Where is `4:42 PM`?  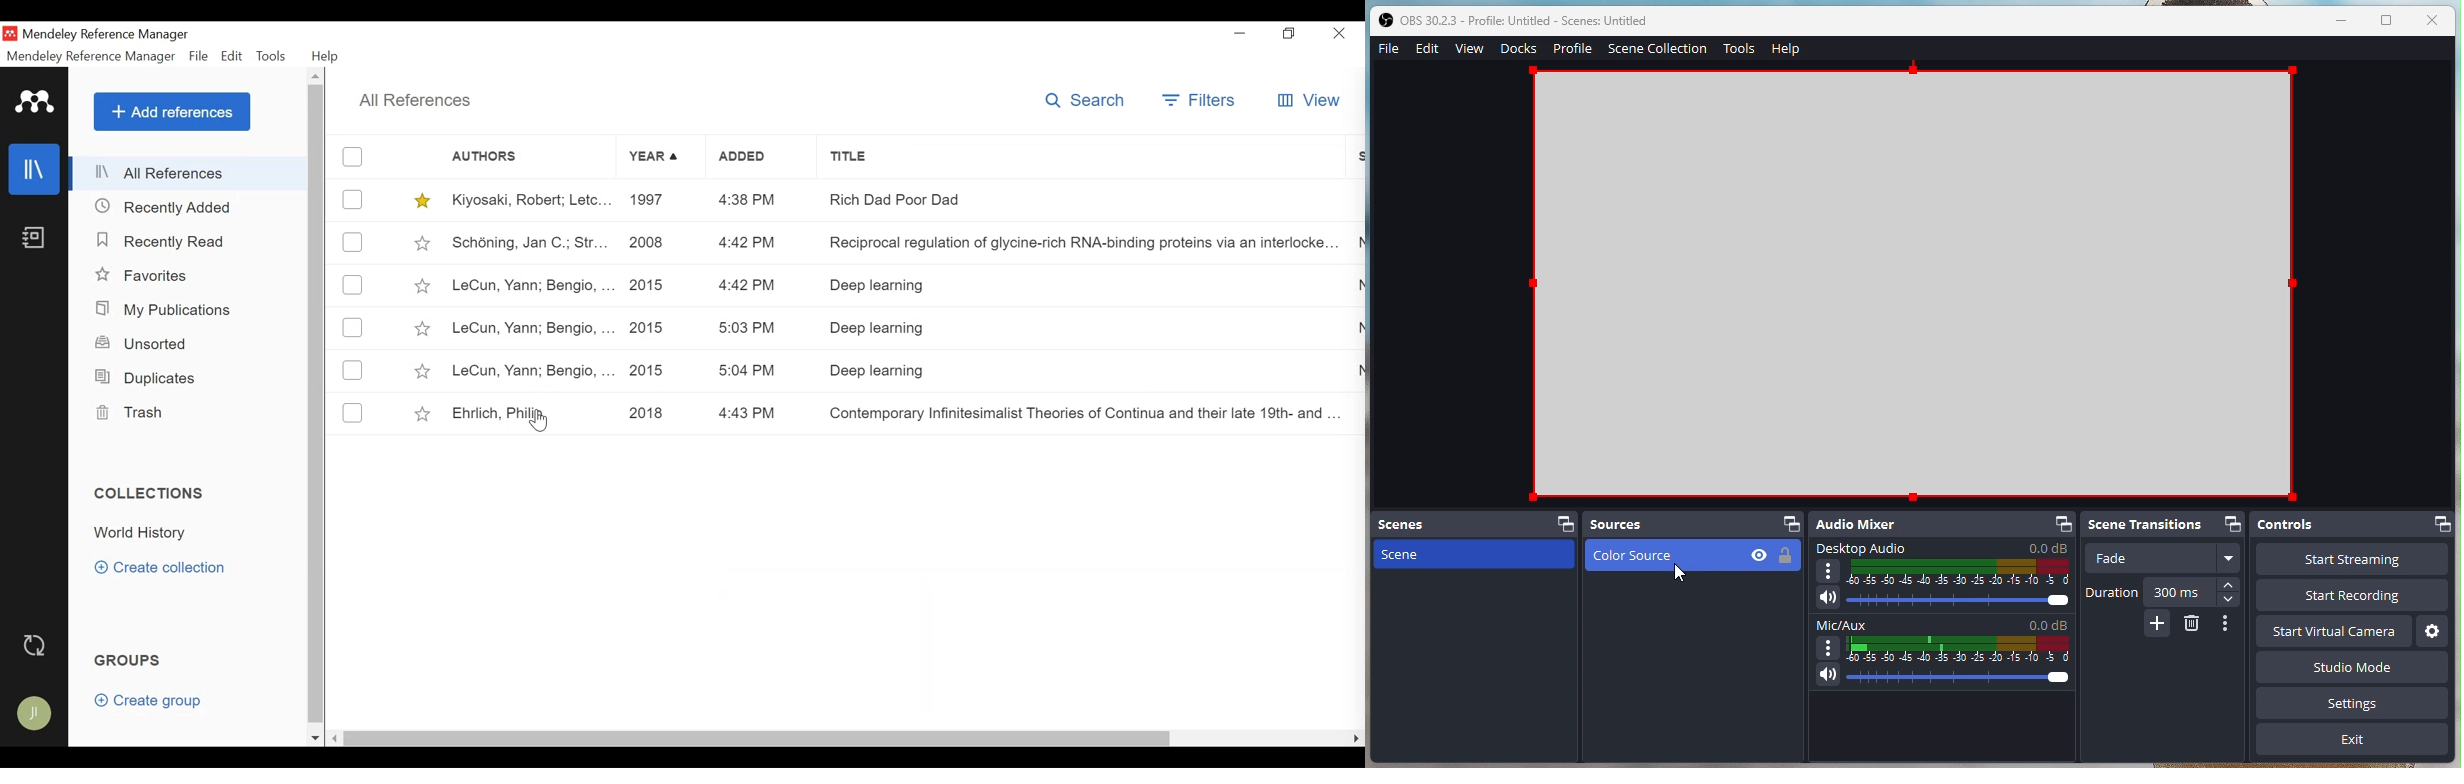 4:42 PM is located at coordinates (747, 244).